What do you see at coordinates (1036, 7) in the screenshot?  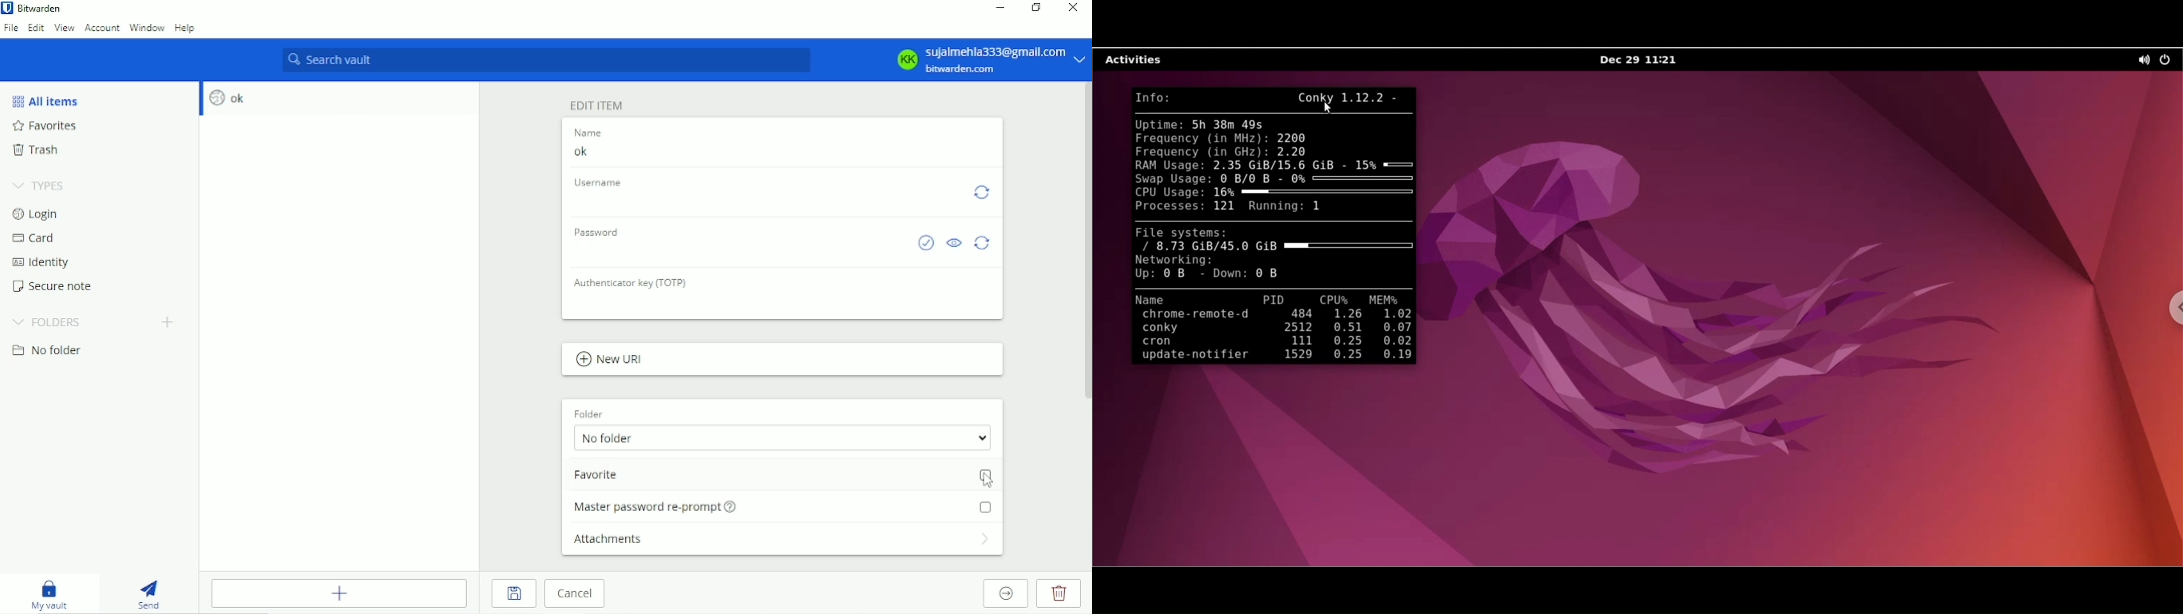 I see `Restore down` at bounding box center [1036, 7].